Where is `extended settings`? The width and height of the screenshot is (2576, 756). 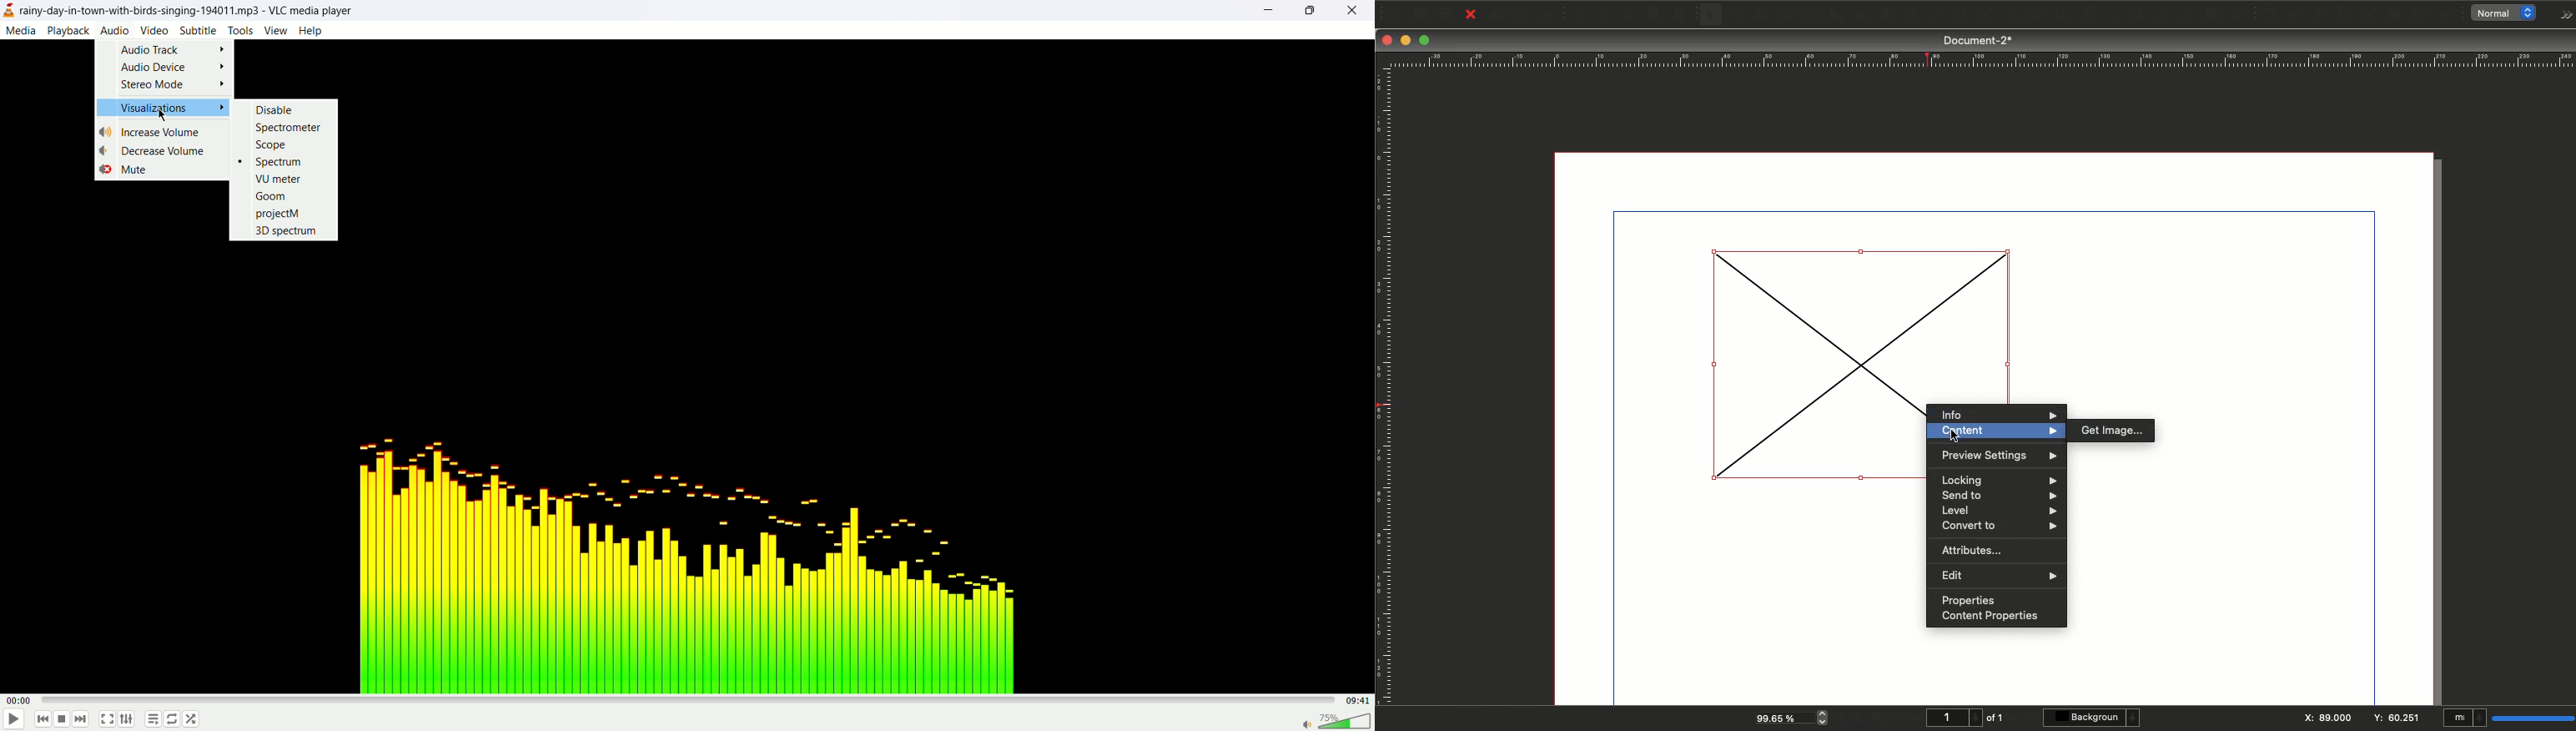 extended settings is located at coordinates (130, 720).